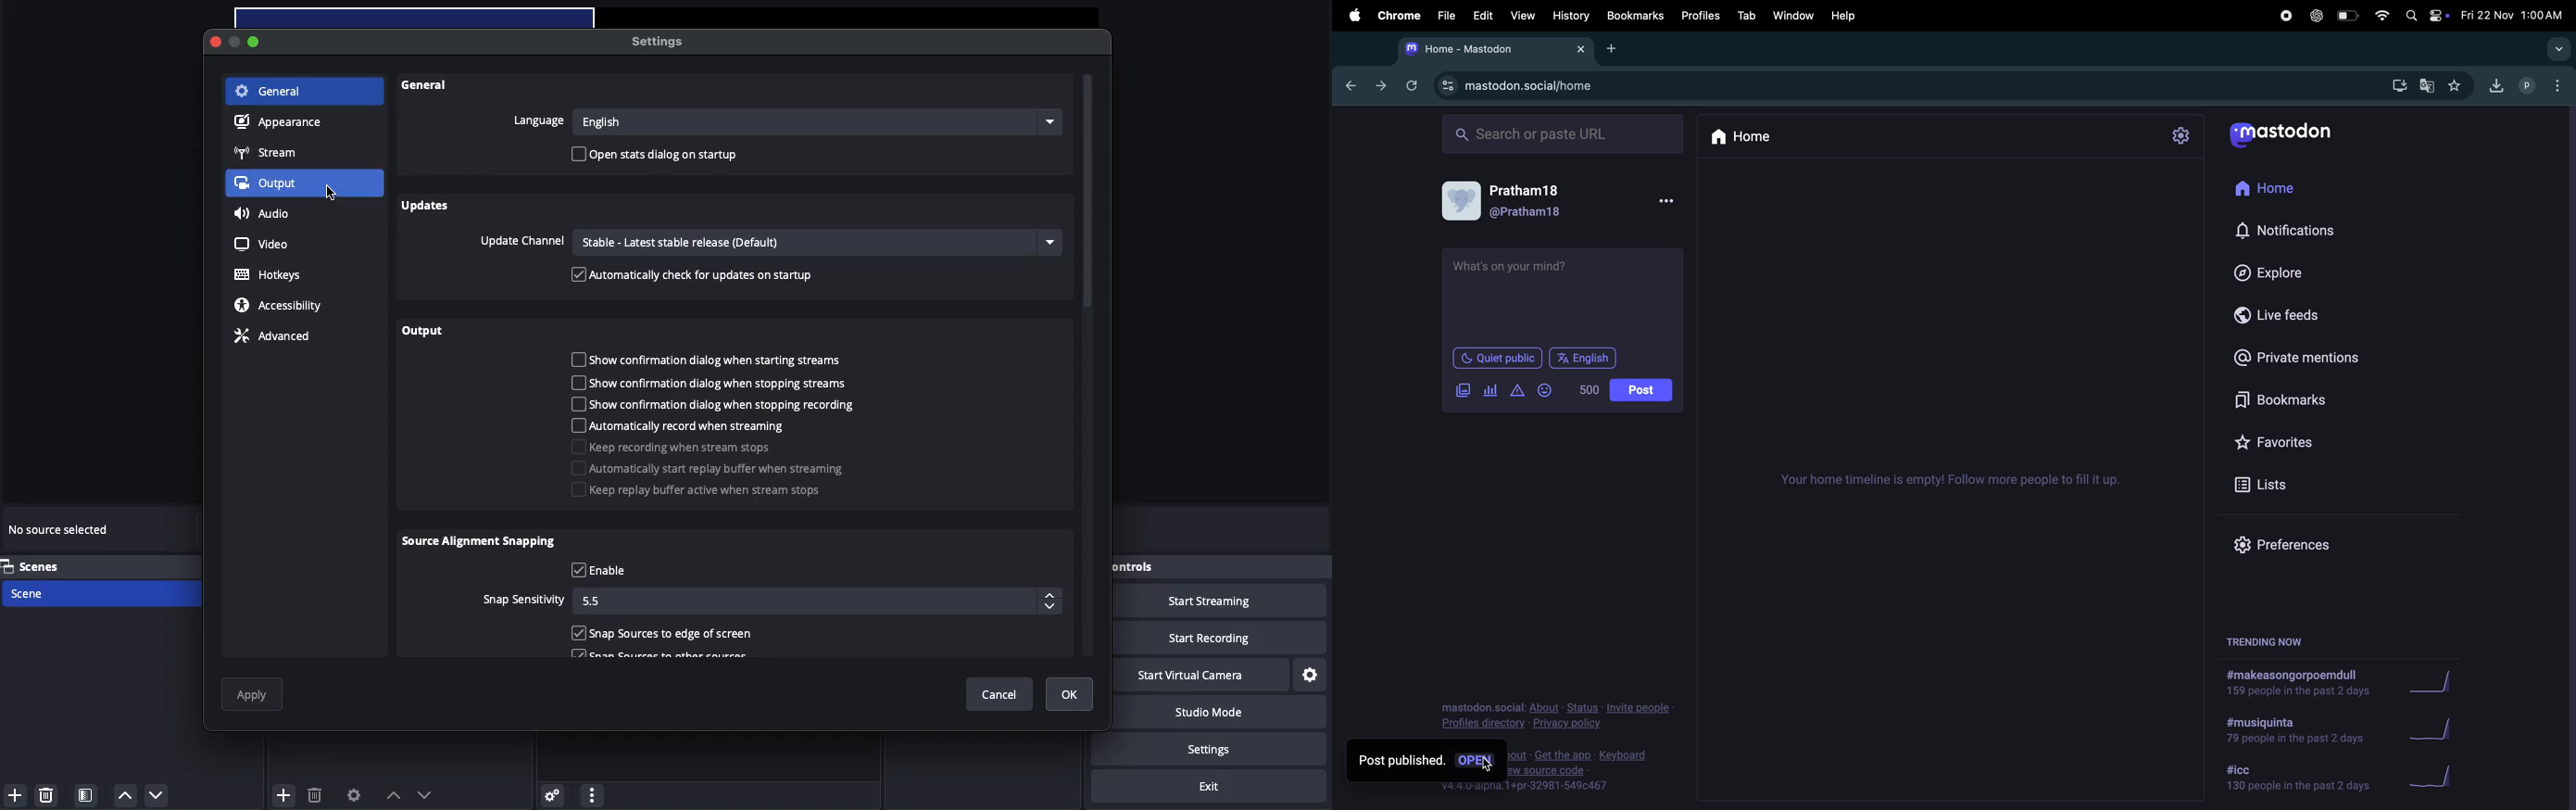 Image resolution: width=2576 pixels, height=812 pixels. Describe the element at coordinates (336, 196) in the screenshot. I see `Cursor` at that location.